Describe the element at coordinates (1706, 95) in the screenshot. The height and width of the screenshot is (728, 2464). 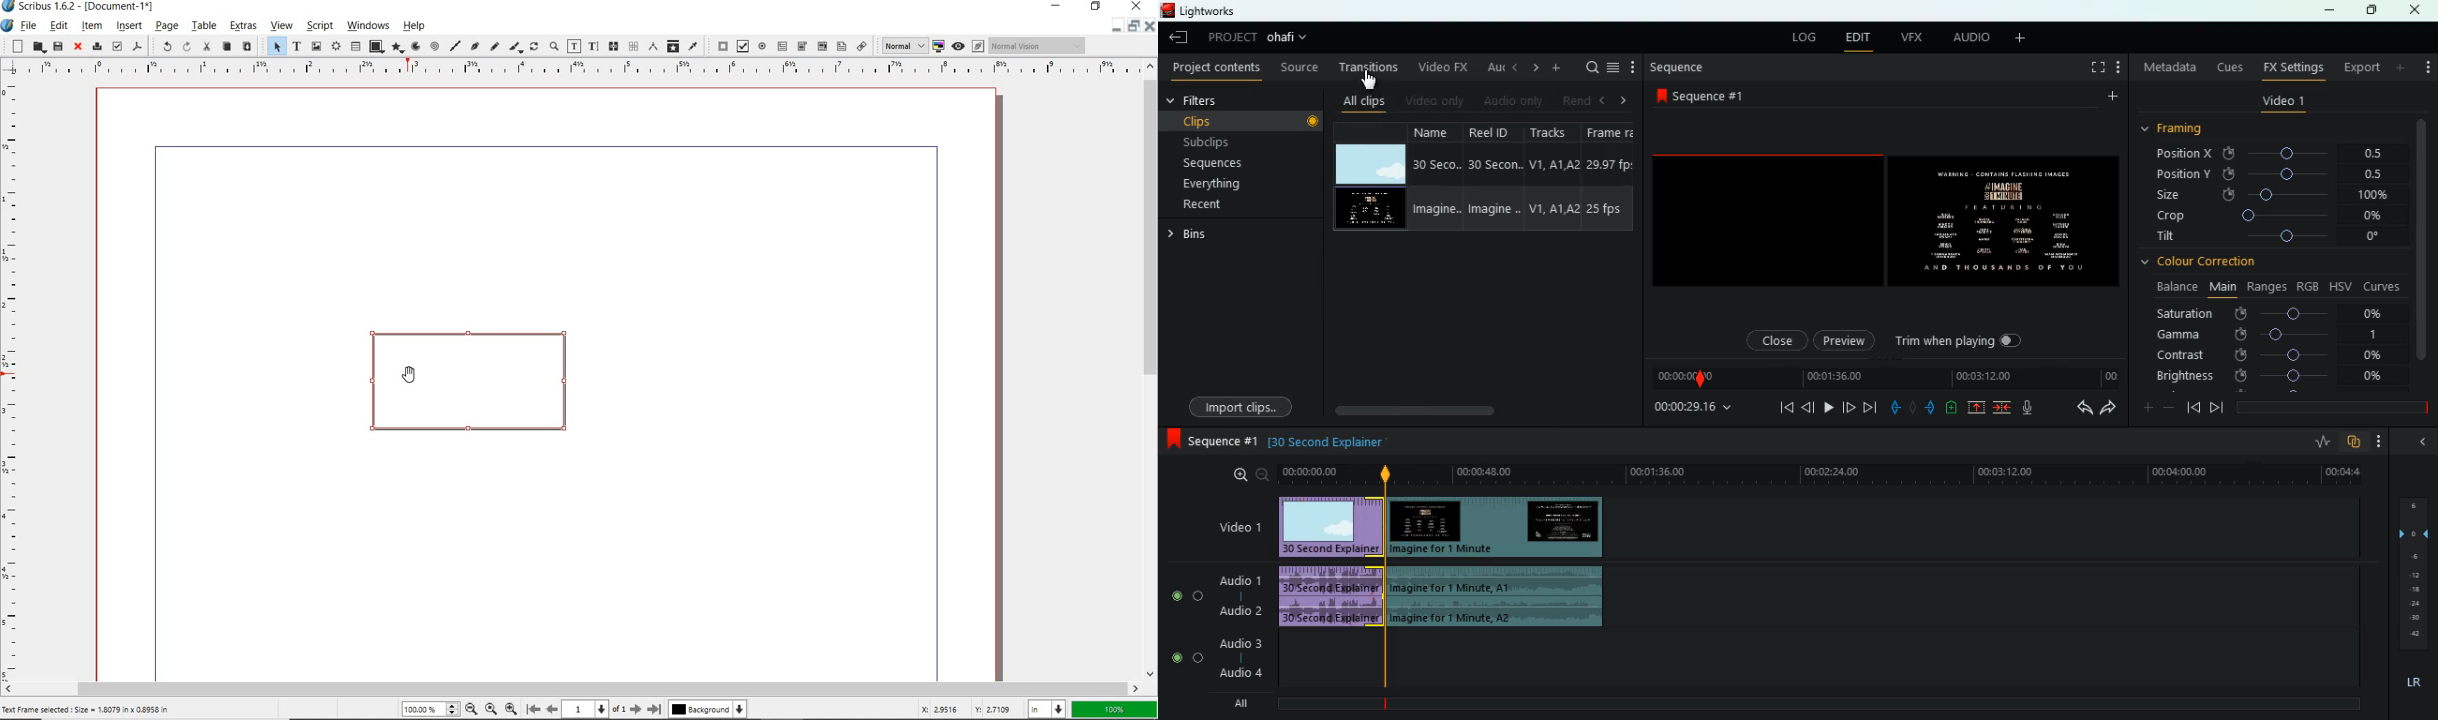
I see `sequence` at that location.